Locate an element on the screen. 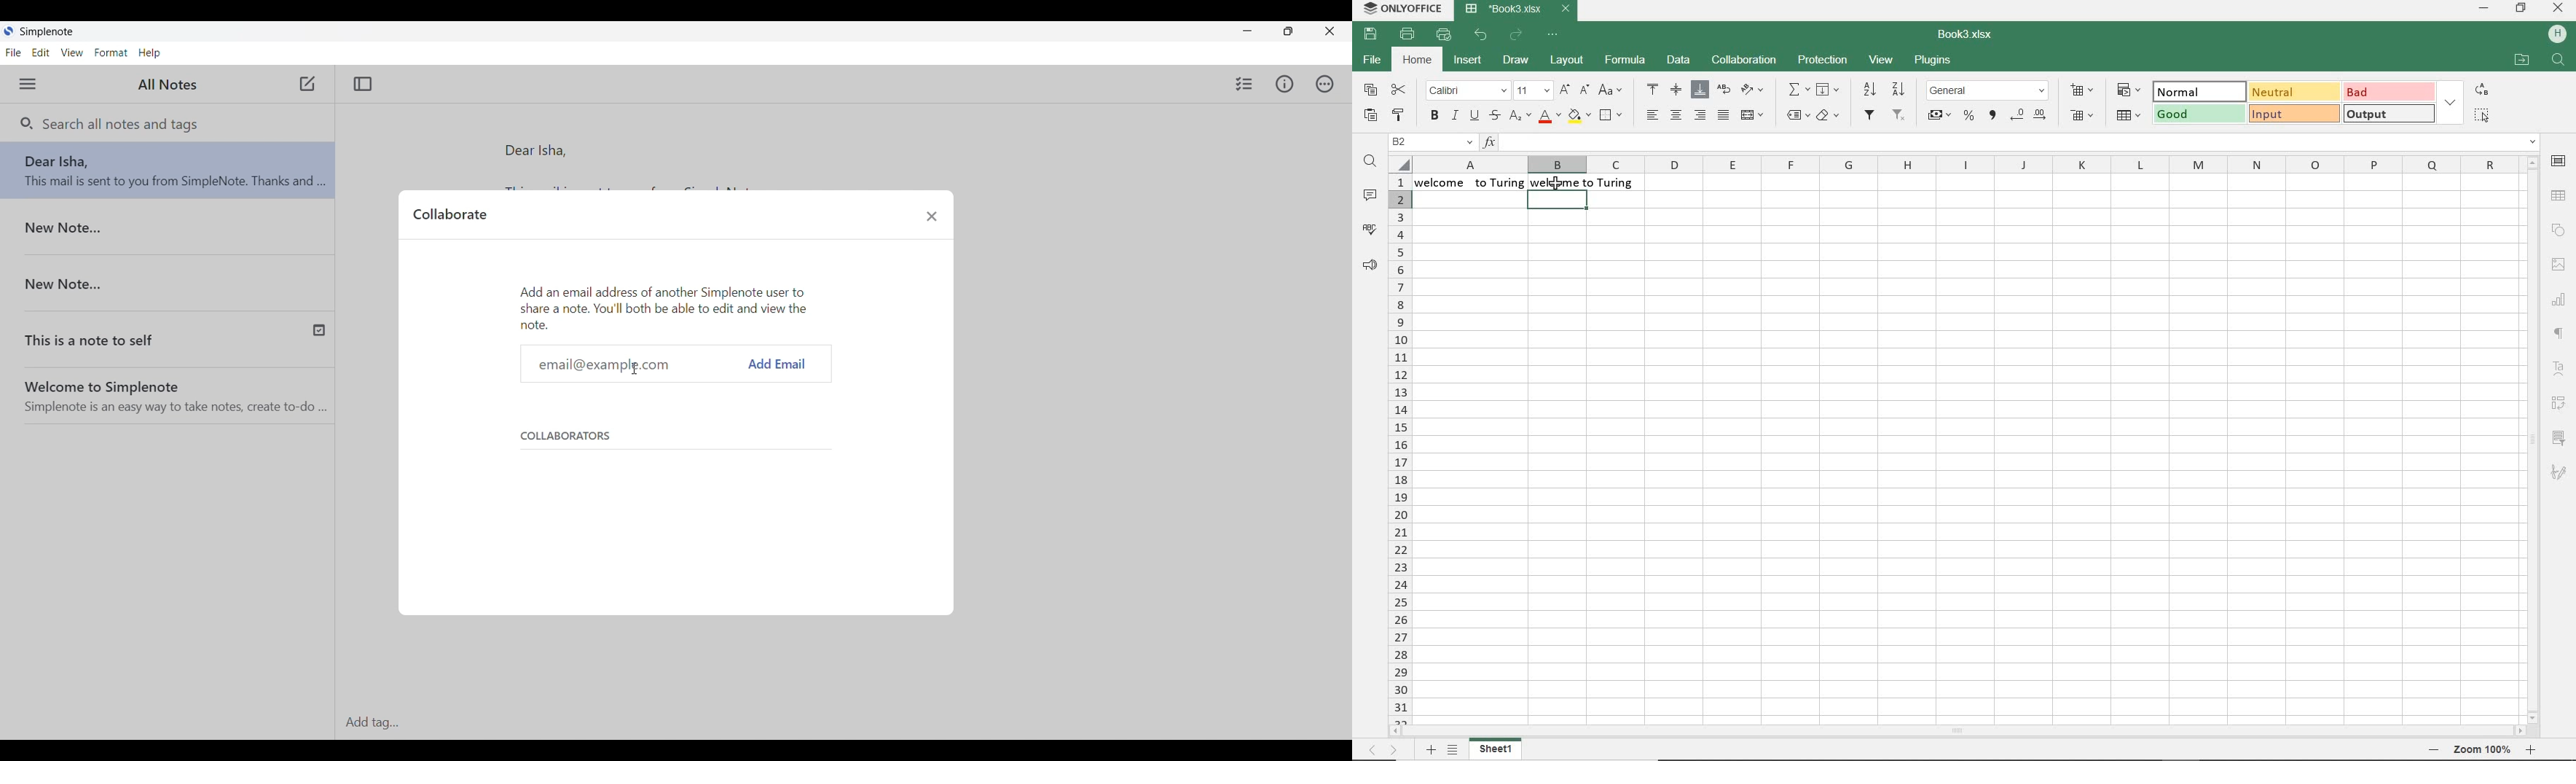 This screenshot has height=784, width=2576. clear is located at coordinates (1830, 117).